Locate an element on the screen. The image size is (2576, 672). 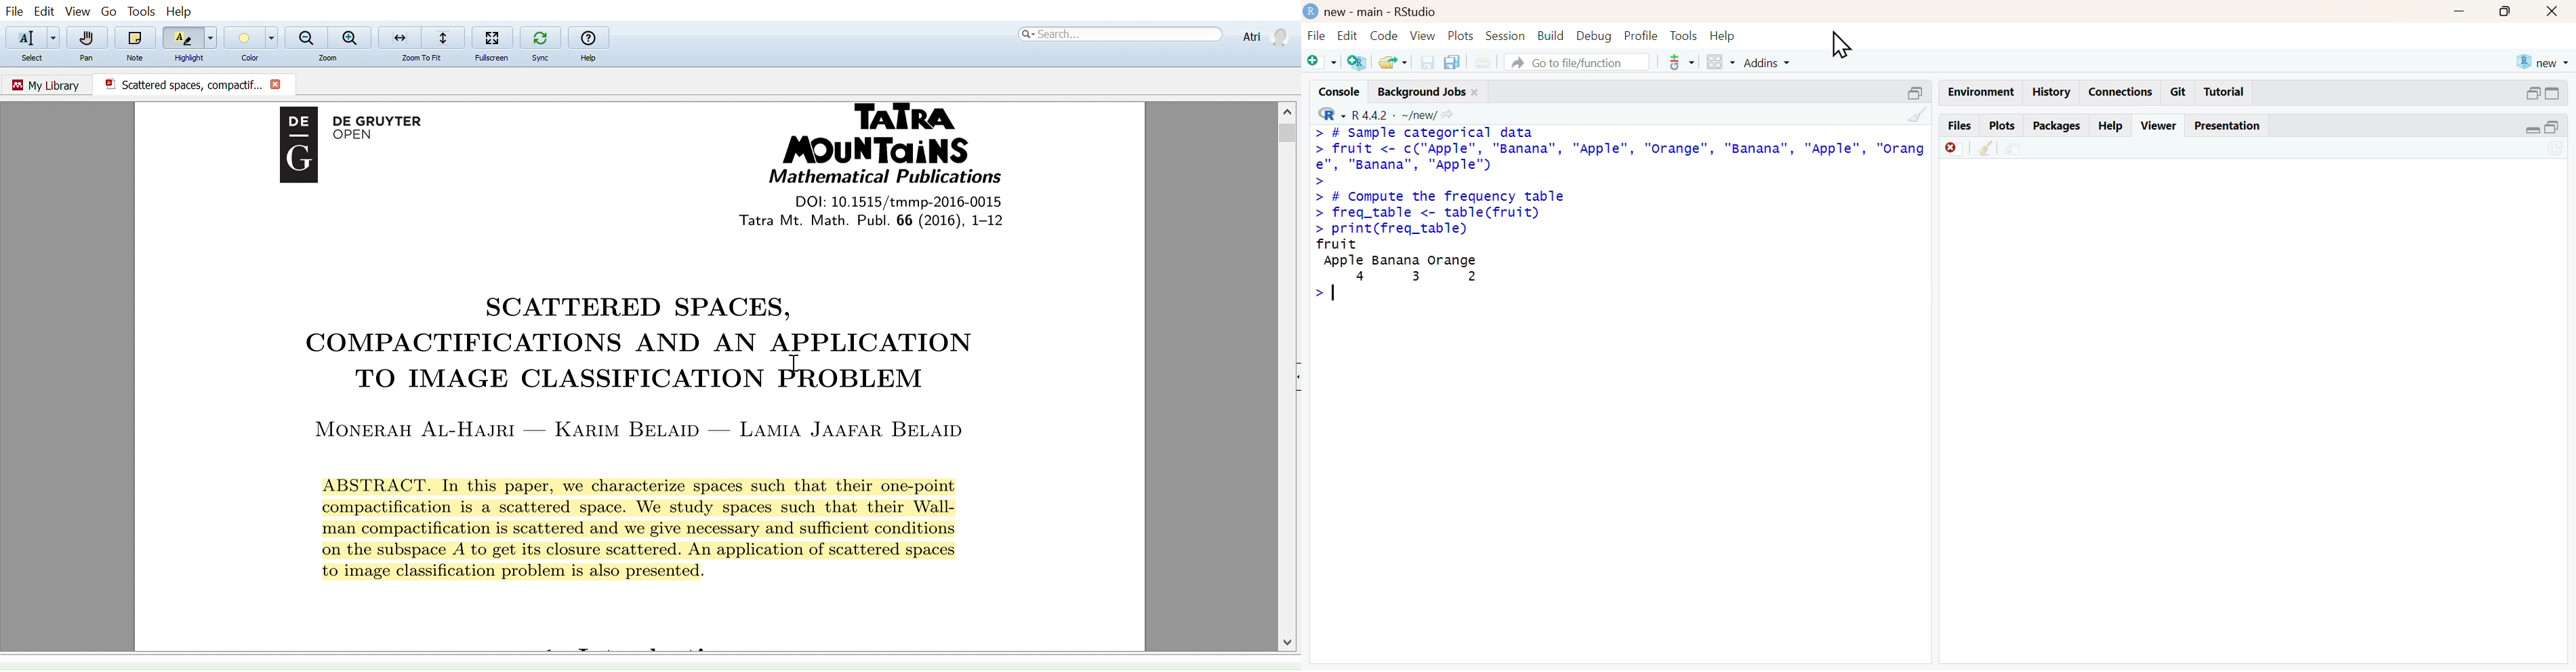
code tools is located at coordinates (1681, 62).